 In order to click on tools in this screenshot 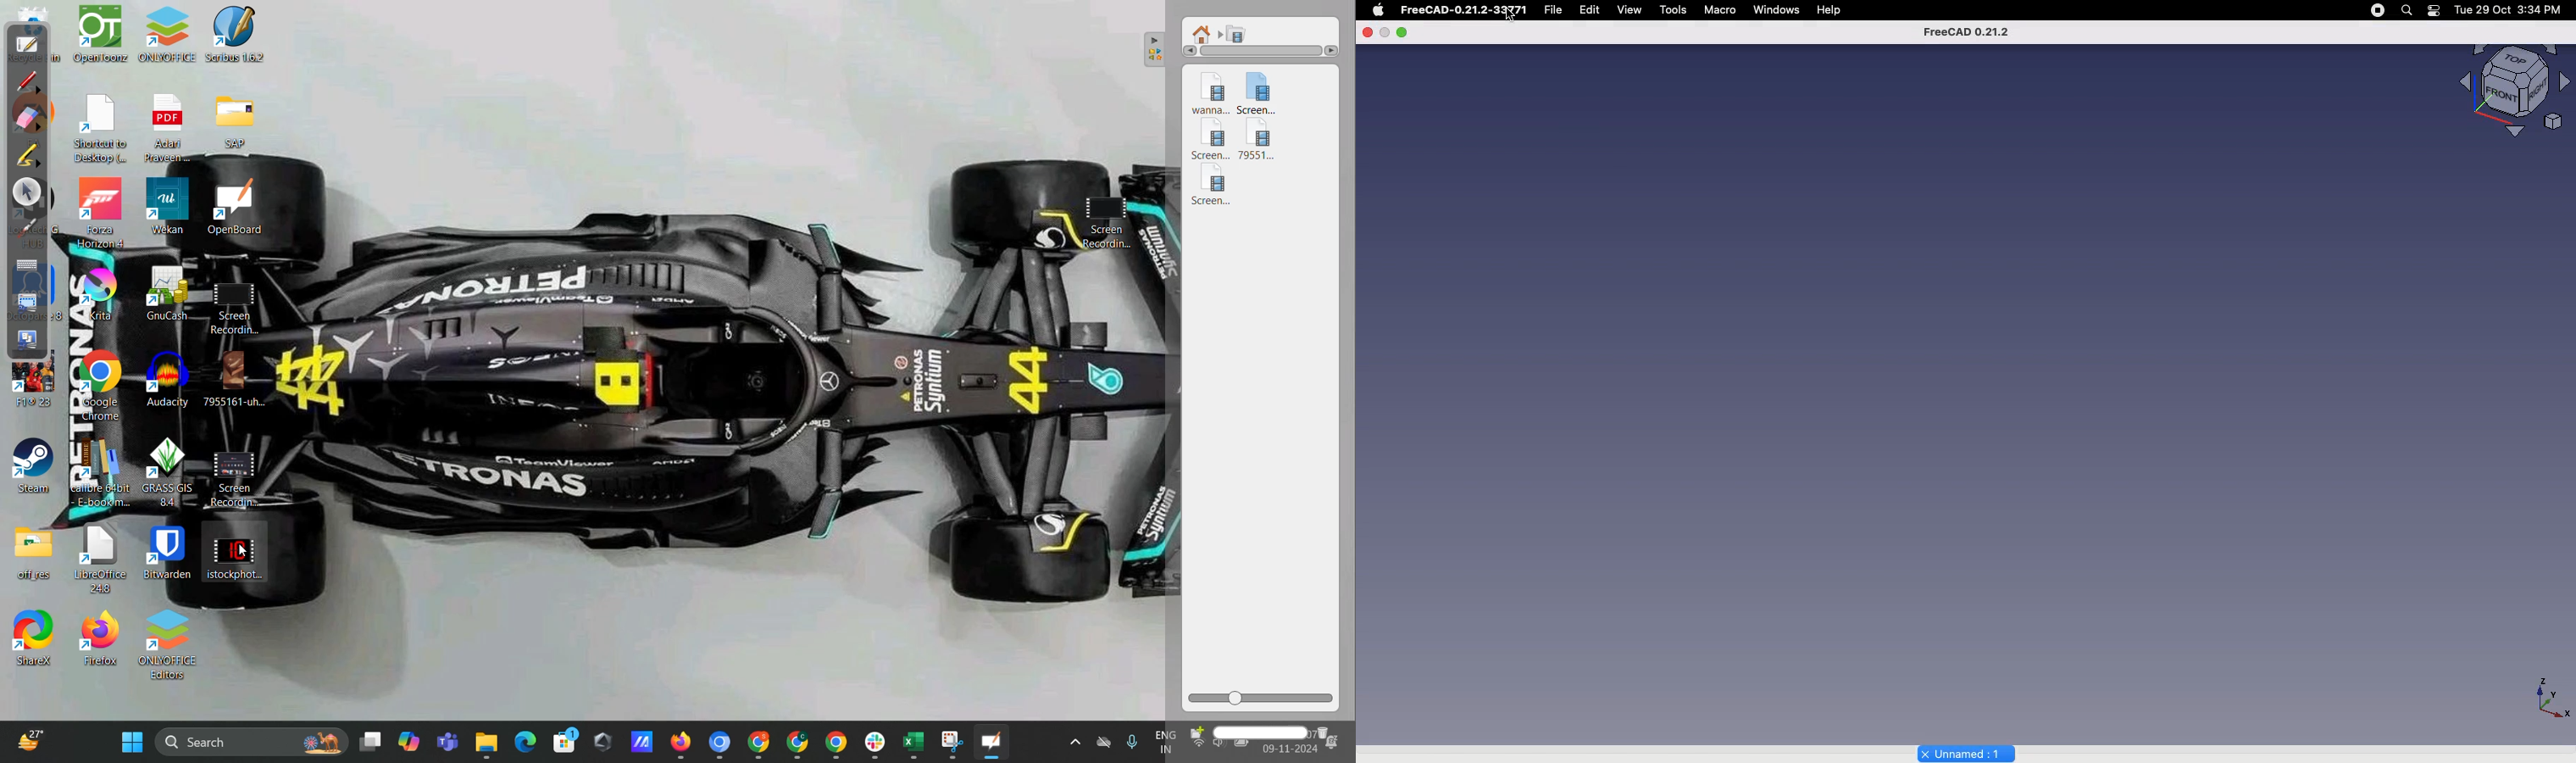, I will do `click(1672, 9)`.